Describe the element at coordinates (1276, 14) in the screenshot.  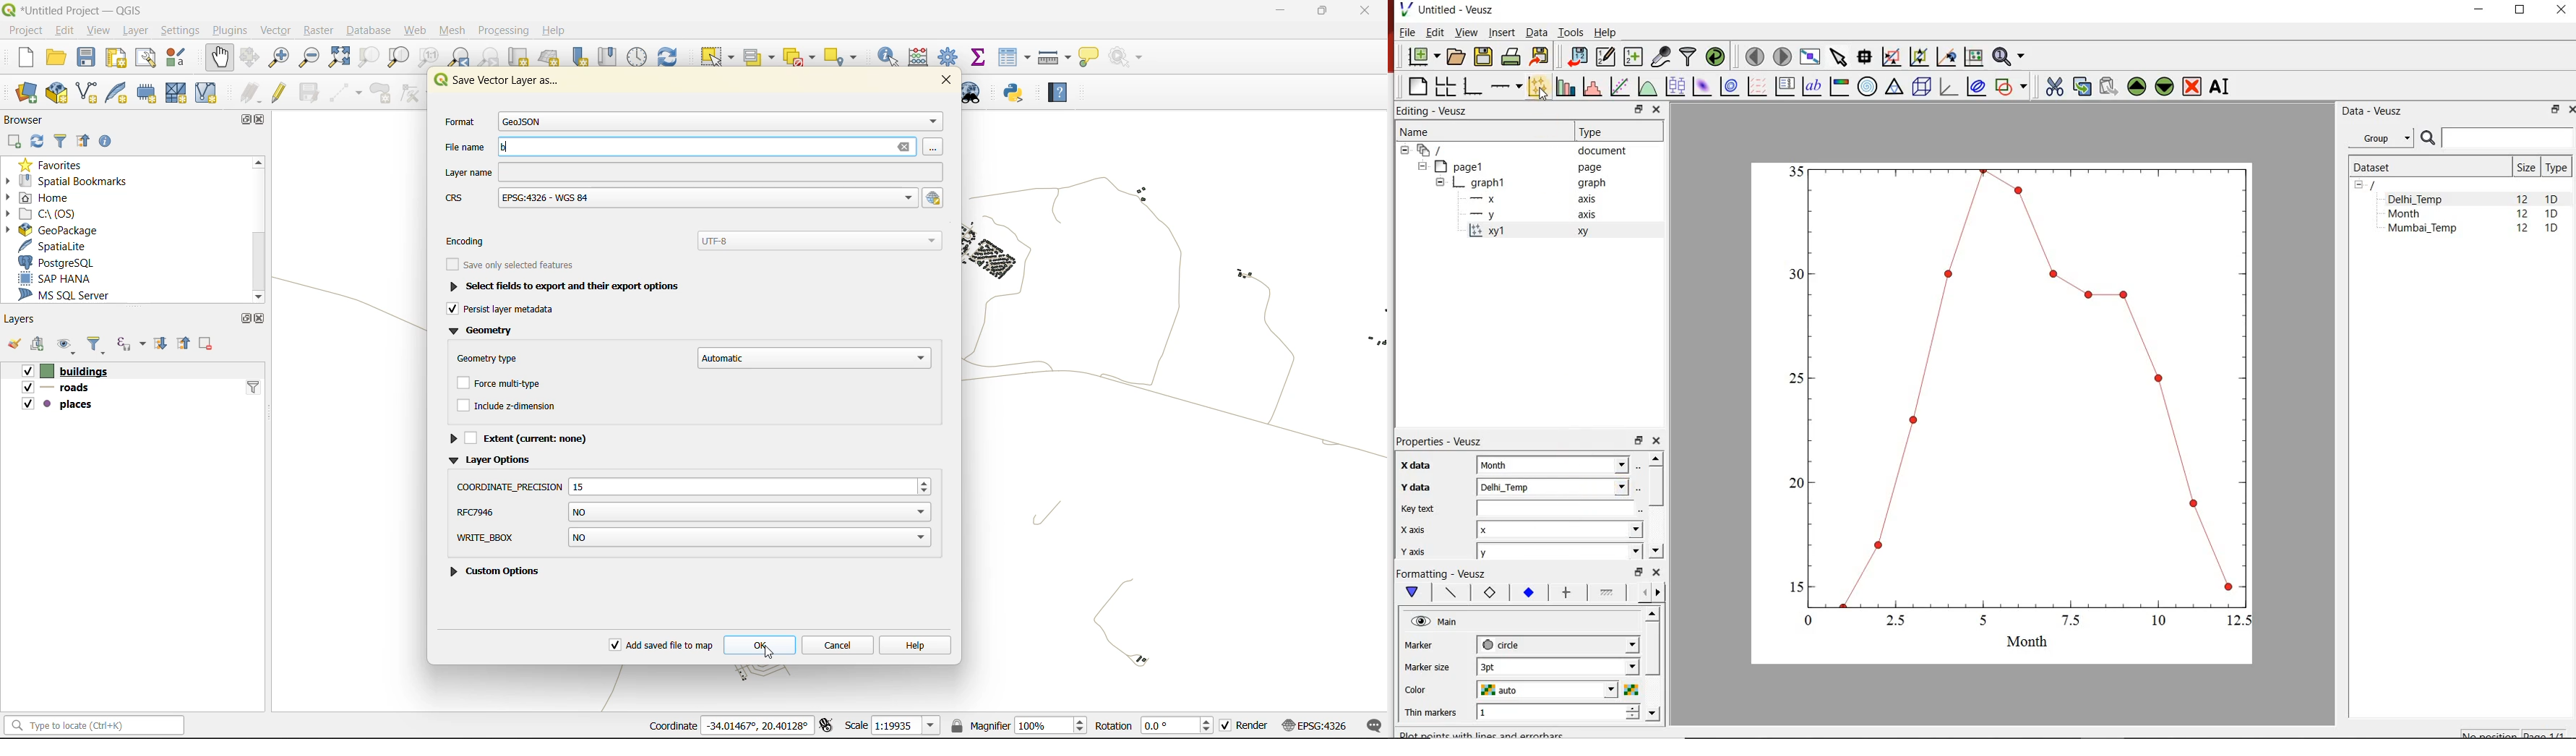
I see `minimize` at that location.